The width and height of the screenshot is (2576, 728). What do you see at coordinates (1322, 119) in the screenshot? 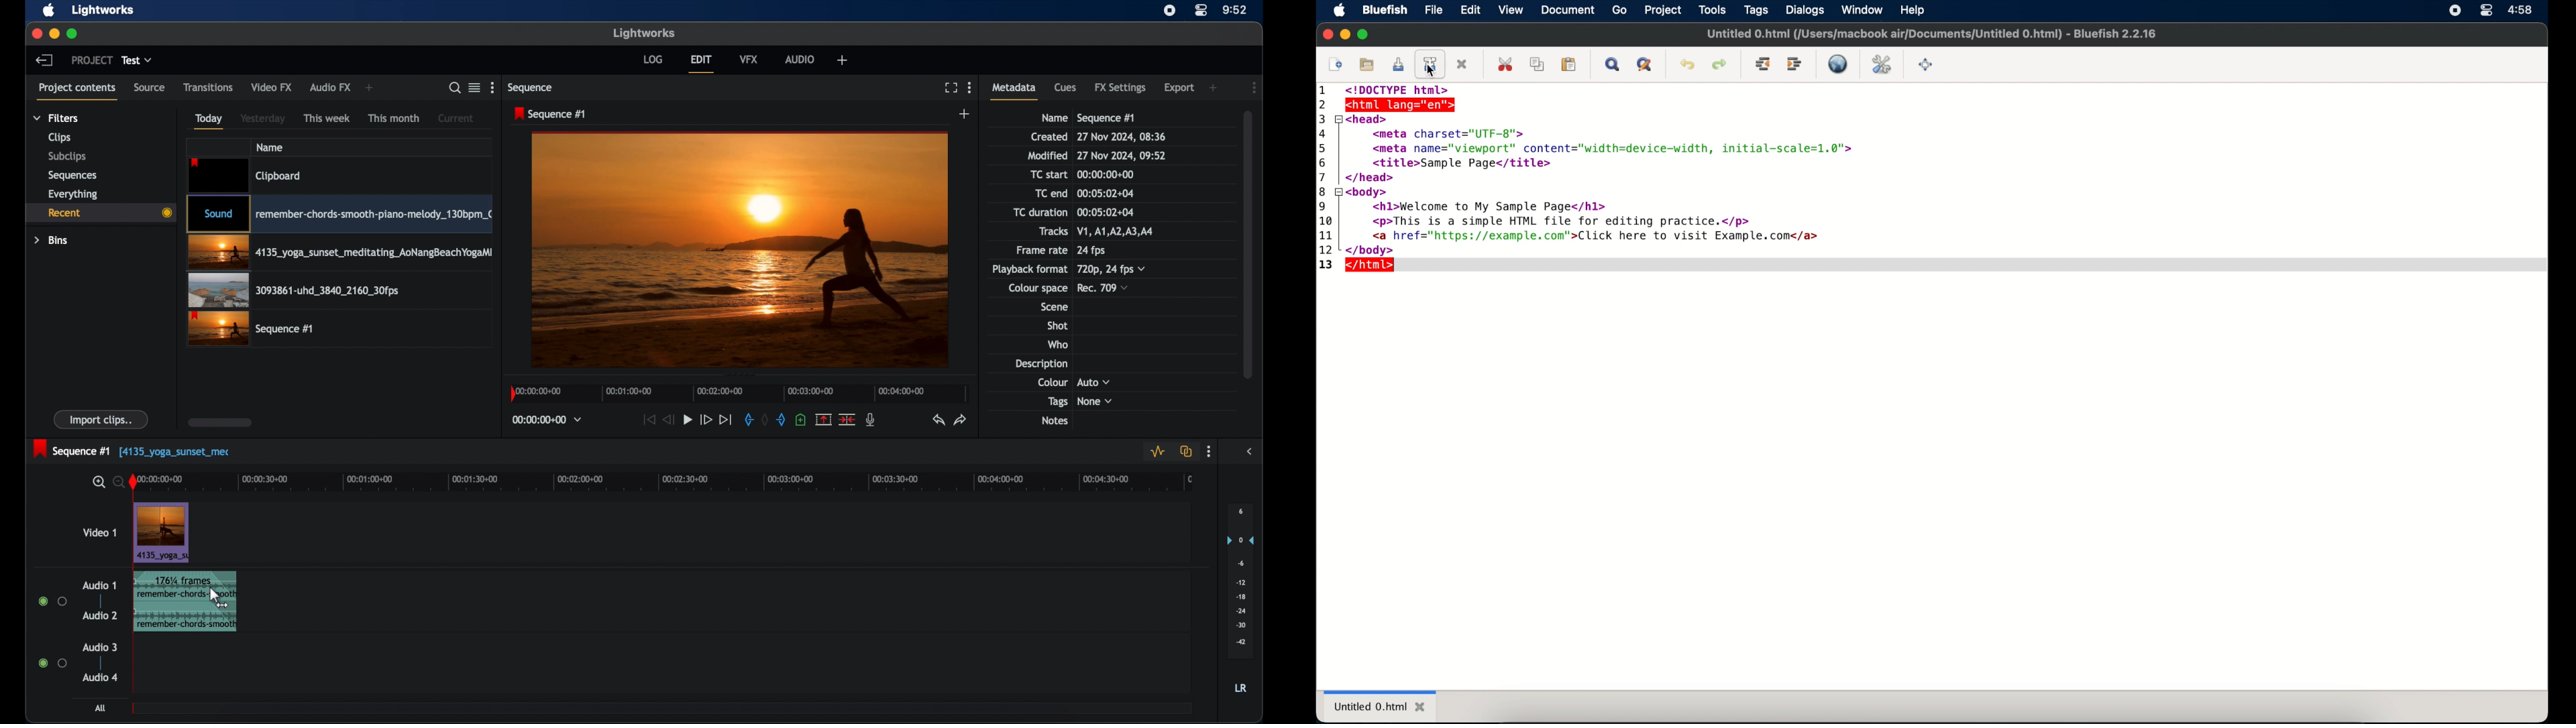
I see `3` at bounding box center [1322, 119].